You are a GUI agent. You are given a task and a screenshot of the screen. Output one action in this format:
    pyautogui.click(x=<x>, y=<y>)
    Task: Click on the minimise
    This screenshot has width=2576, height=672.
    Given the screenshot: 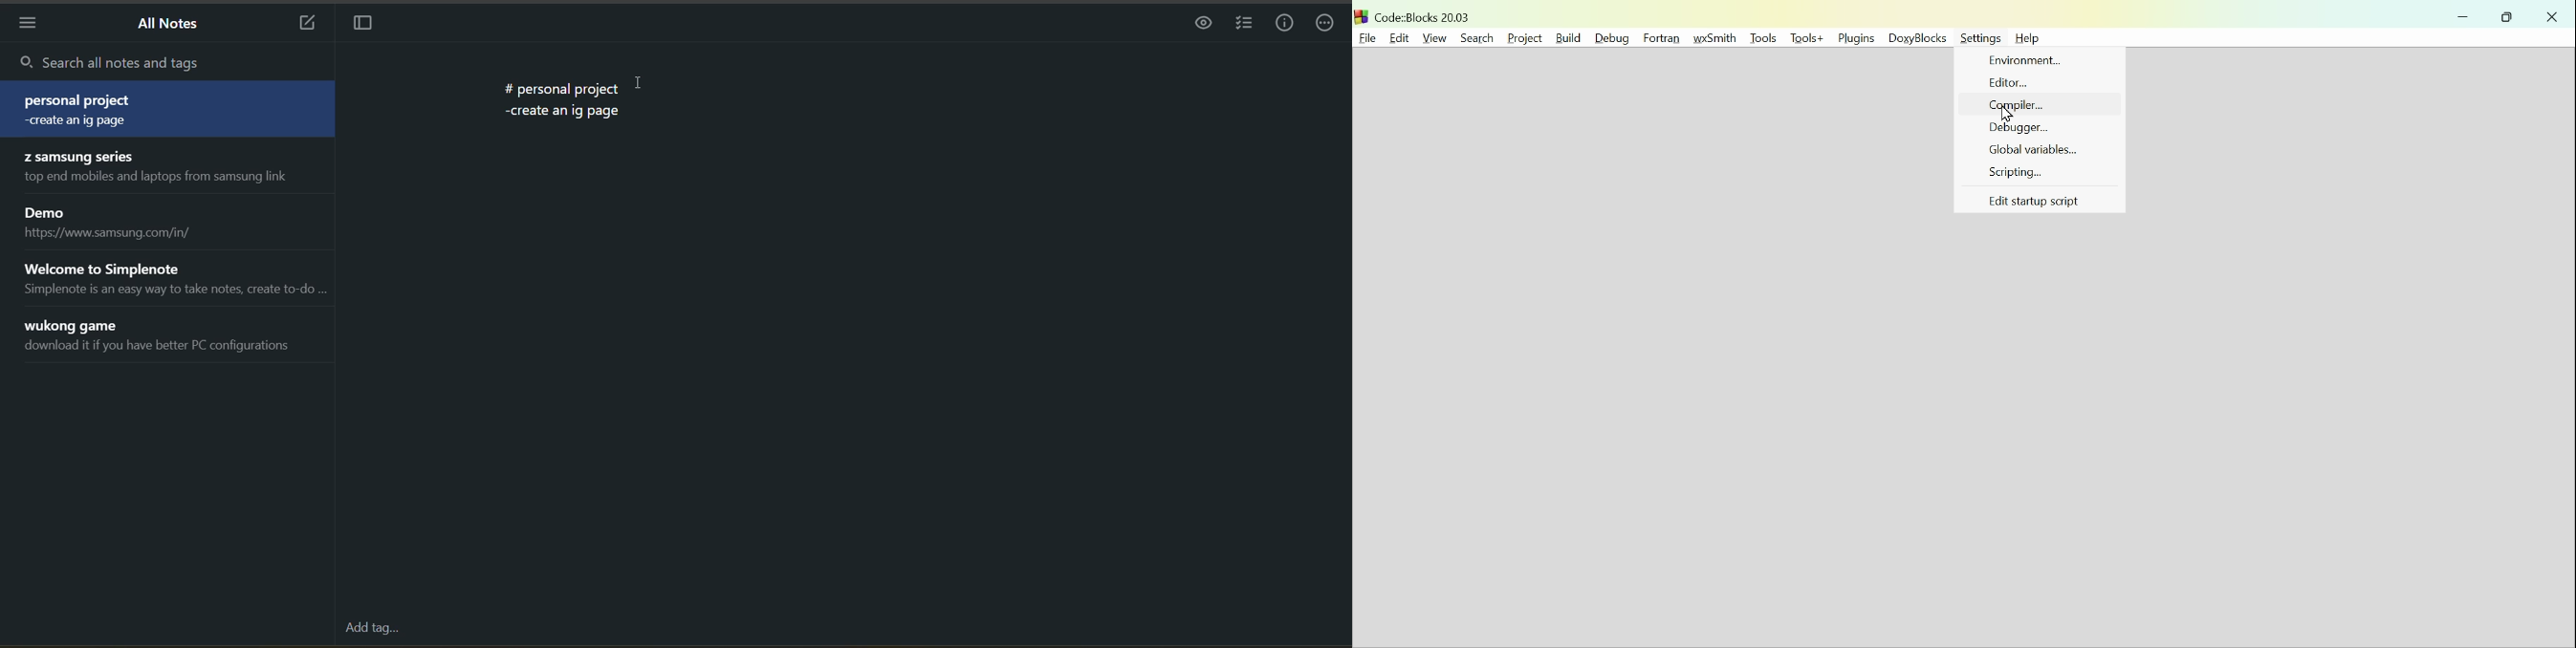 What is the action you would take?
    pyautogui.click(x=2463, y=16)
    